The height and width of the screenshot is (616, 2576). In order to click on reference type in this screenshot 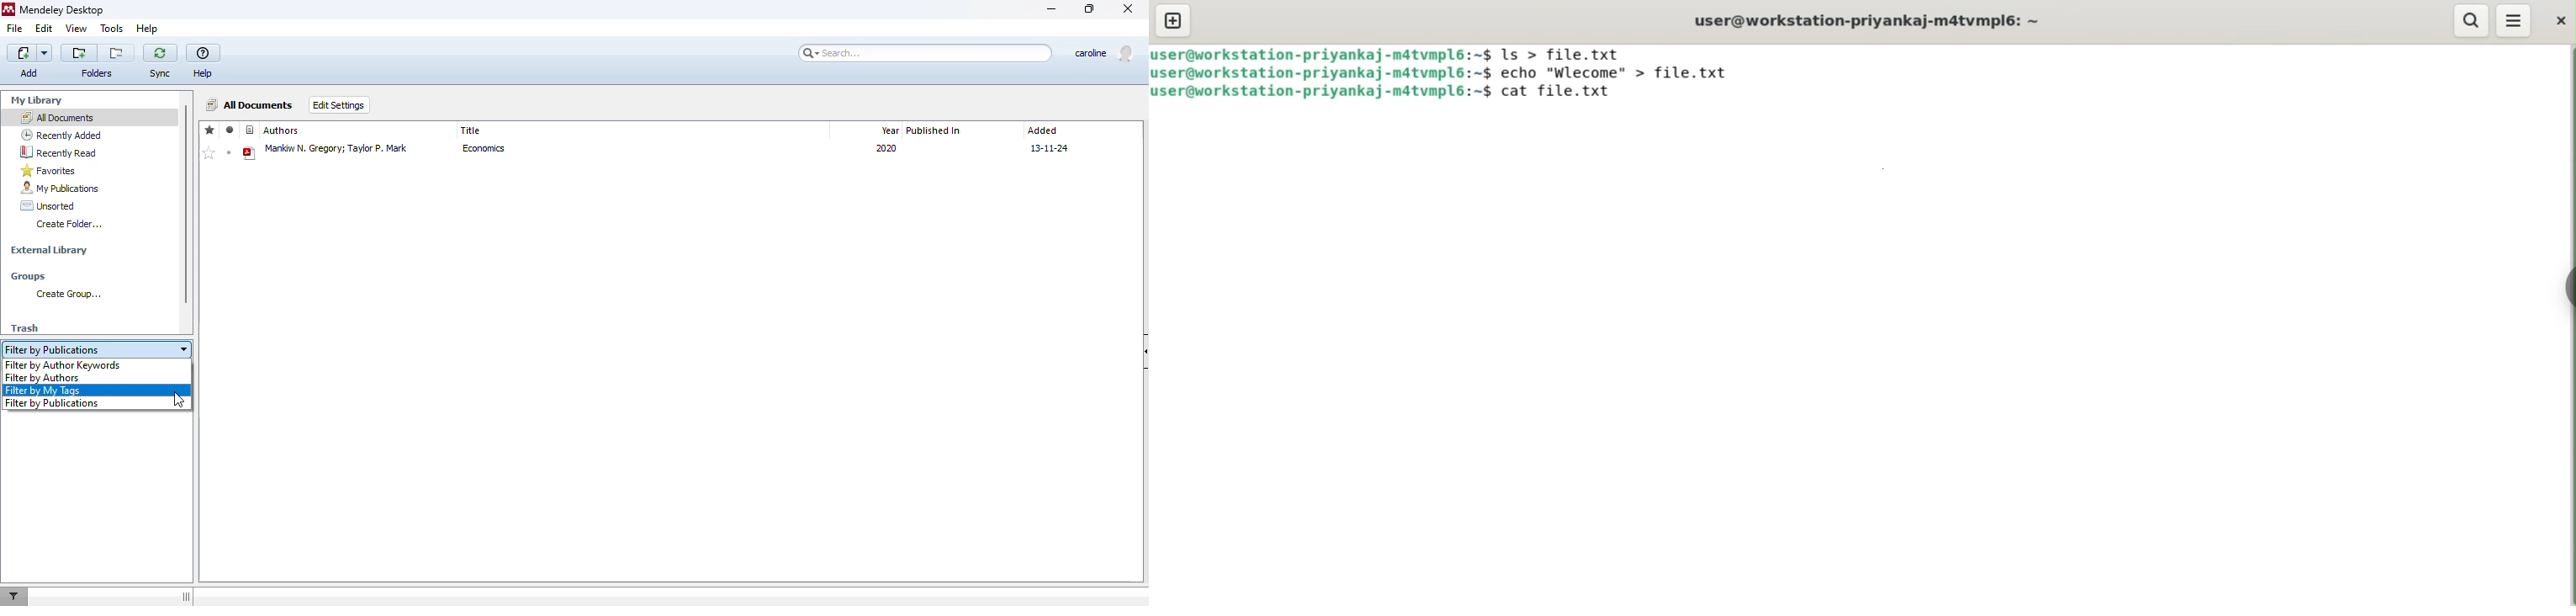, I will do `click(251, 130)`.